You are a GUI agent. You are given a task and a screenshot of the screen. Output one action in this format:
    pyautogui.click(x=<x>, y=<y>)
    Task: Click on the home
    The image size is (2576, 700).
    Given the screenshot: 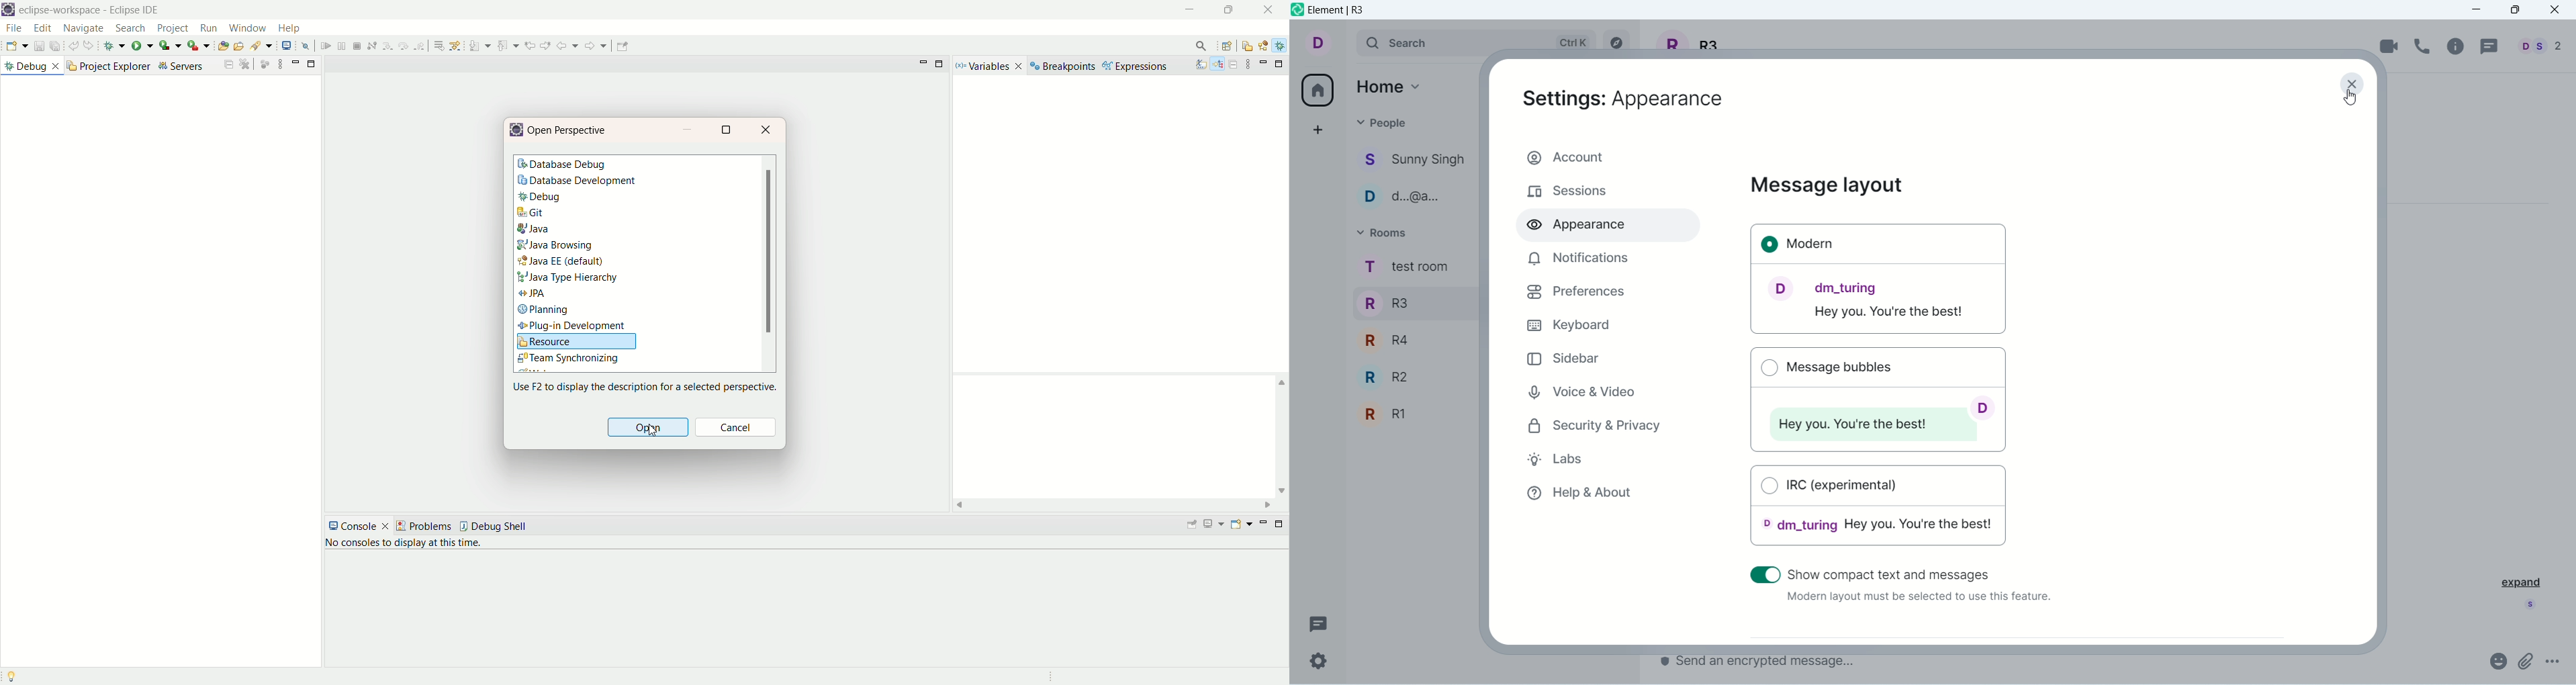 What is the action you would take?
    pyautogui.click(x=1393, y=85)
    